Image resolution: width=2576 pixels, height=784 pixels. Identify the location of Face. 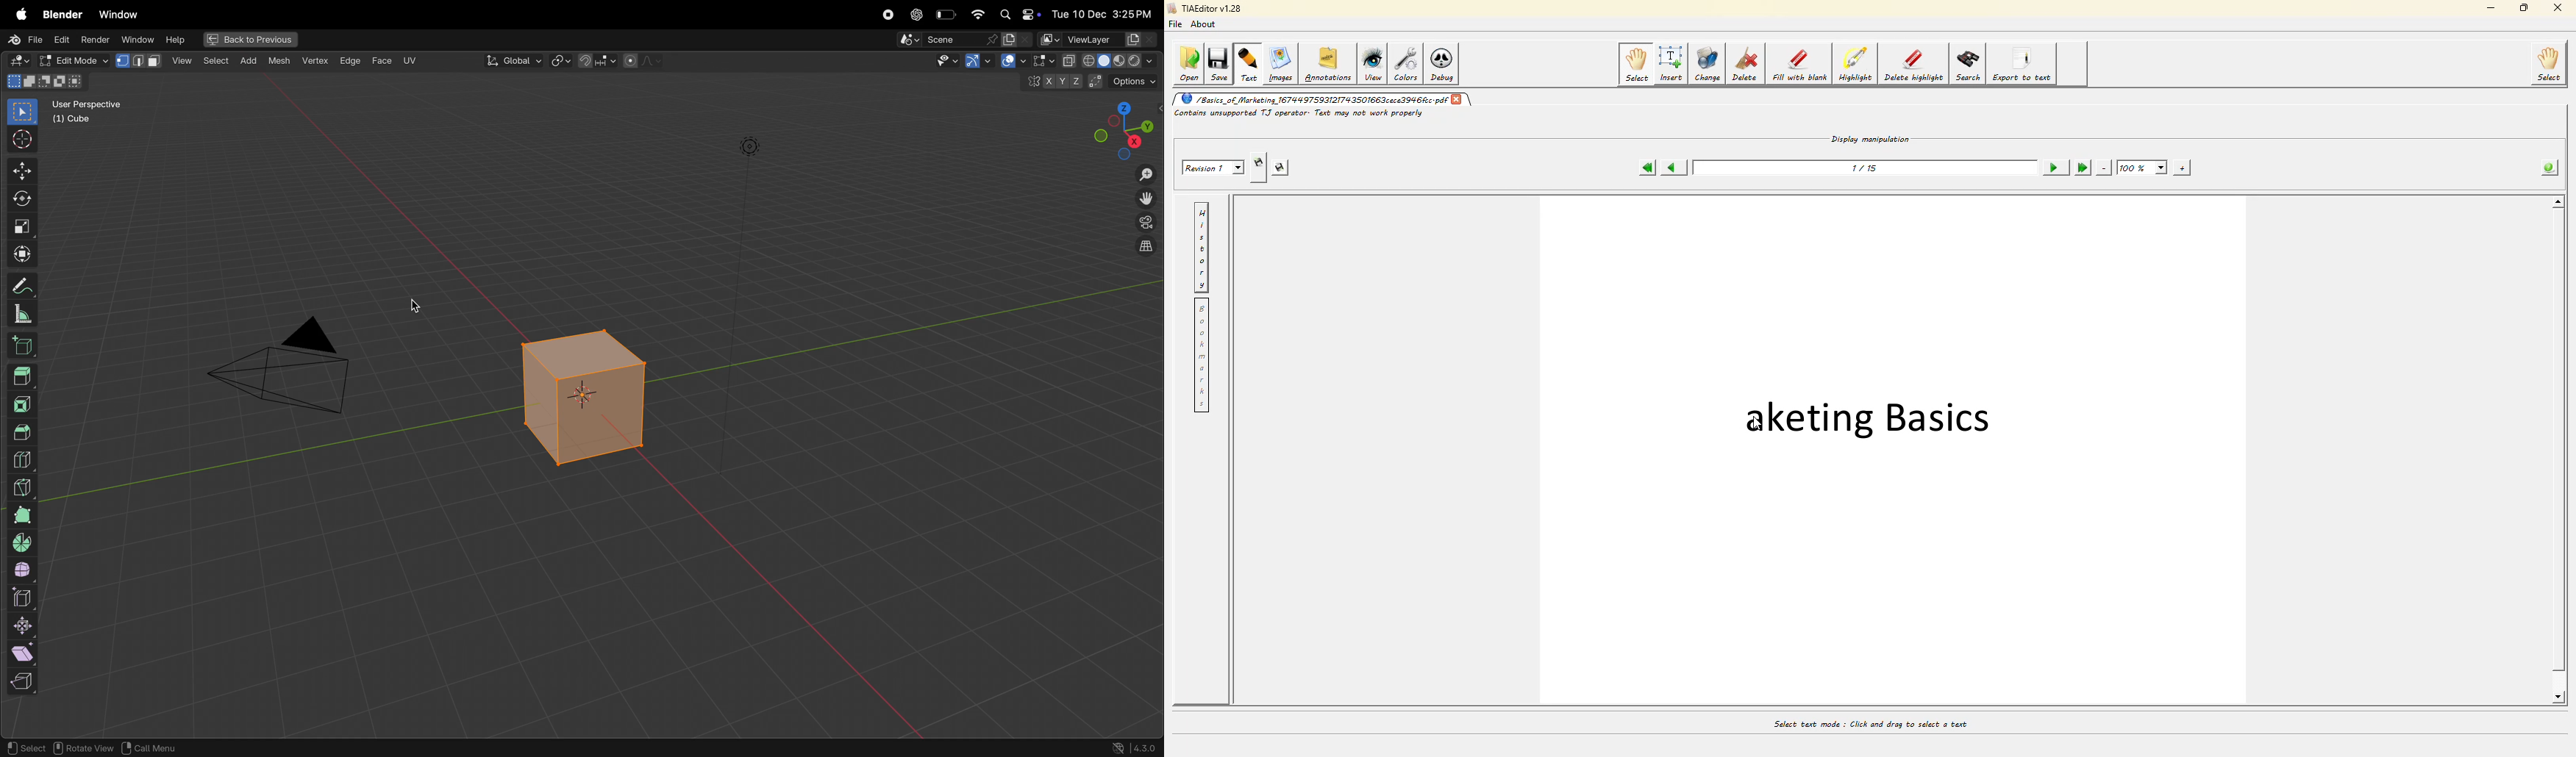
(383, 60).